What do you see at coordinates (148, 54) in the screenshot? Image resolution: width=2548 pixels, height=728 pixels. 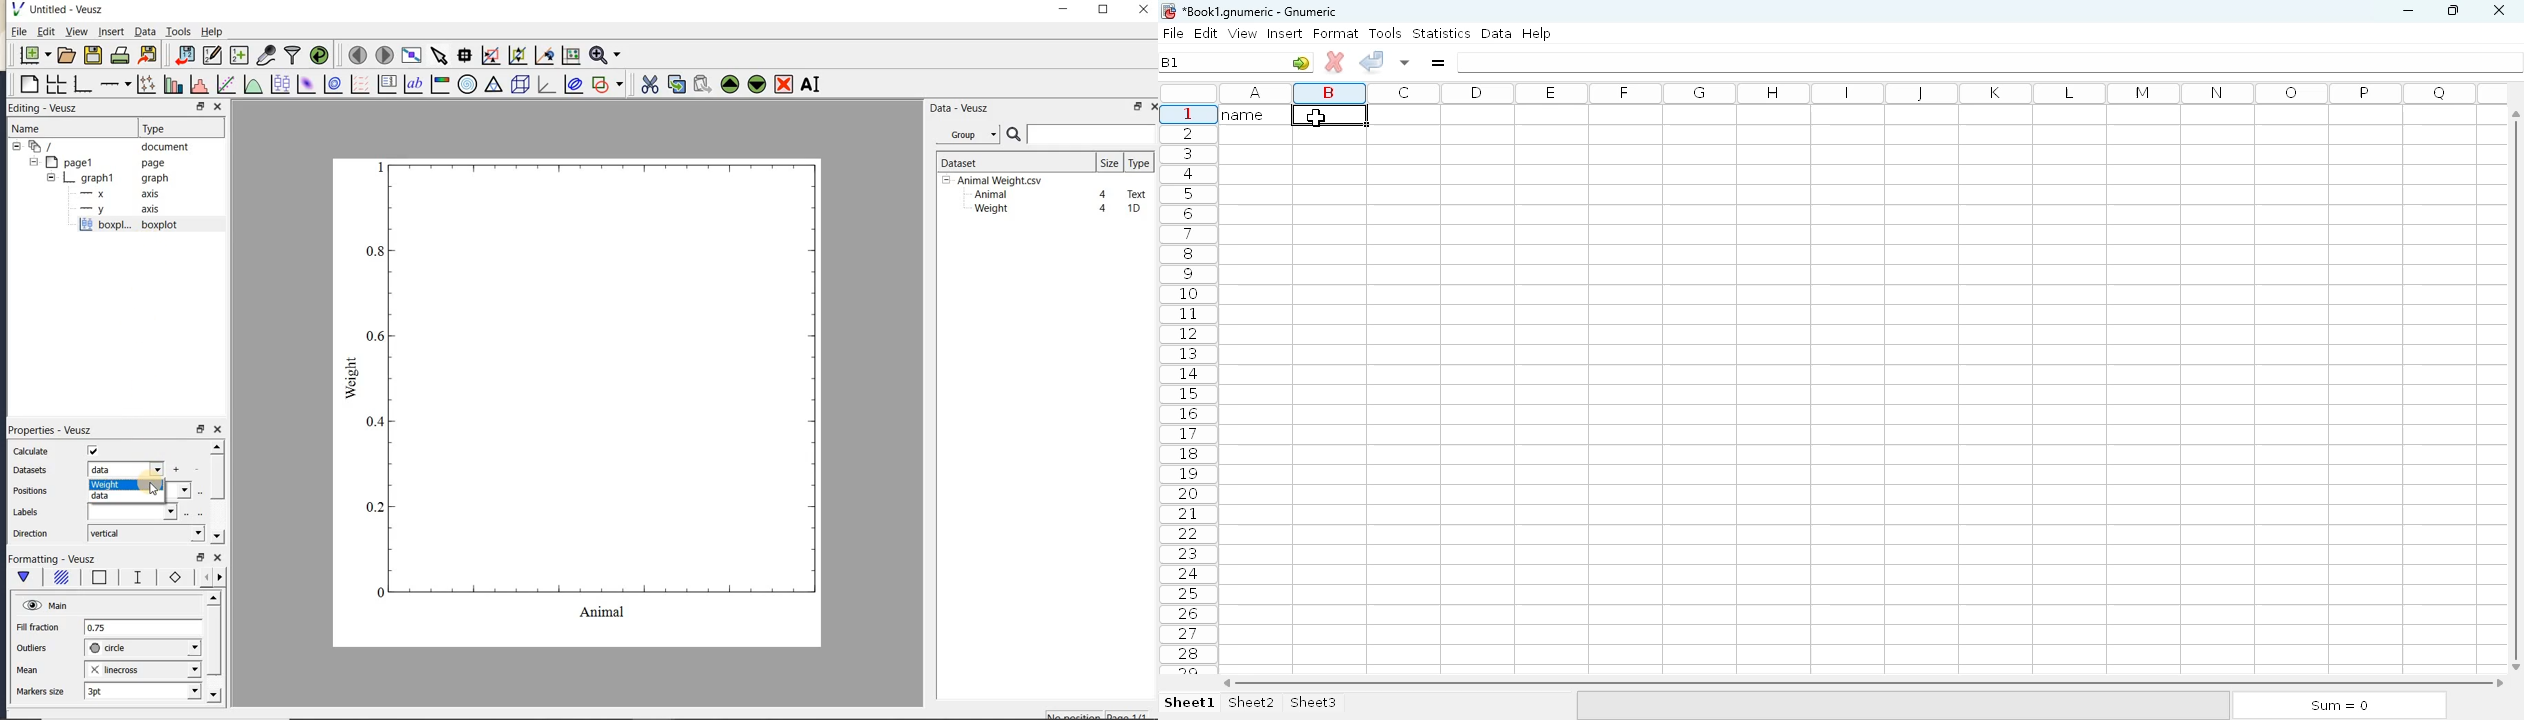 I see `export to graphics format` at bounding box center [148, 54].